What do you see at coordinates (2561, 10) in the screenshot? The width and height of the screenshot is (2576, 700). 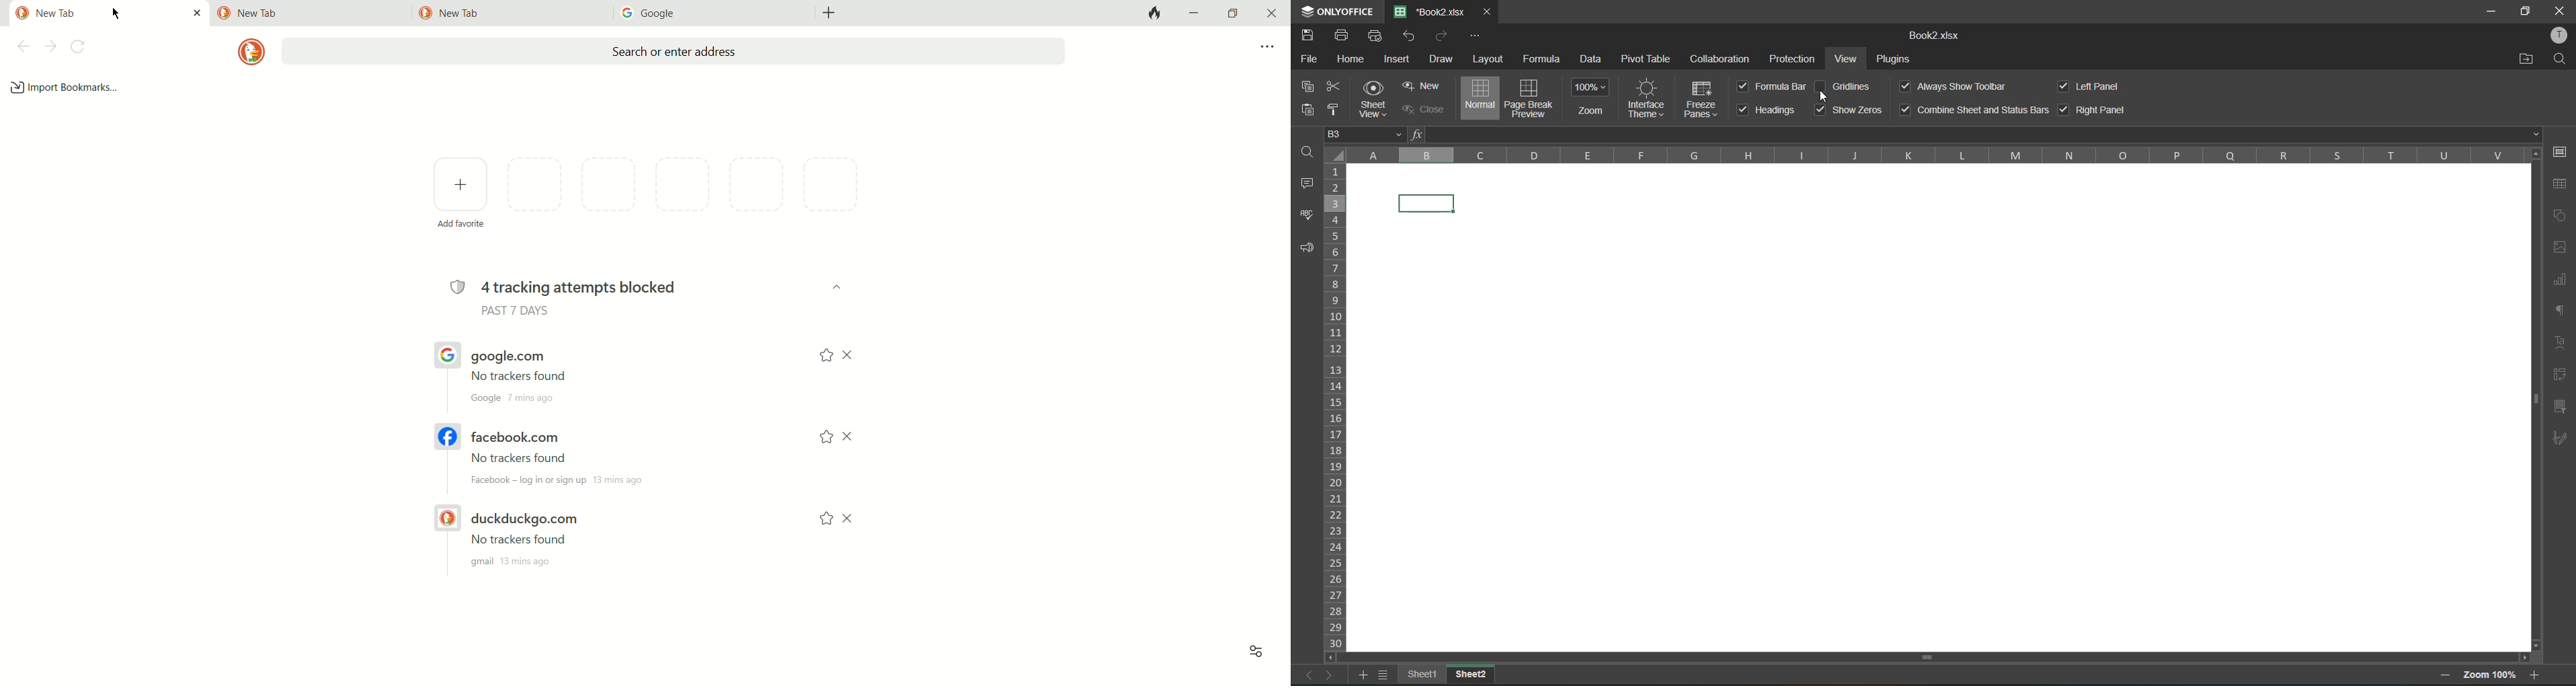 I see `close` at bounding box center [2561, 10].